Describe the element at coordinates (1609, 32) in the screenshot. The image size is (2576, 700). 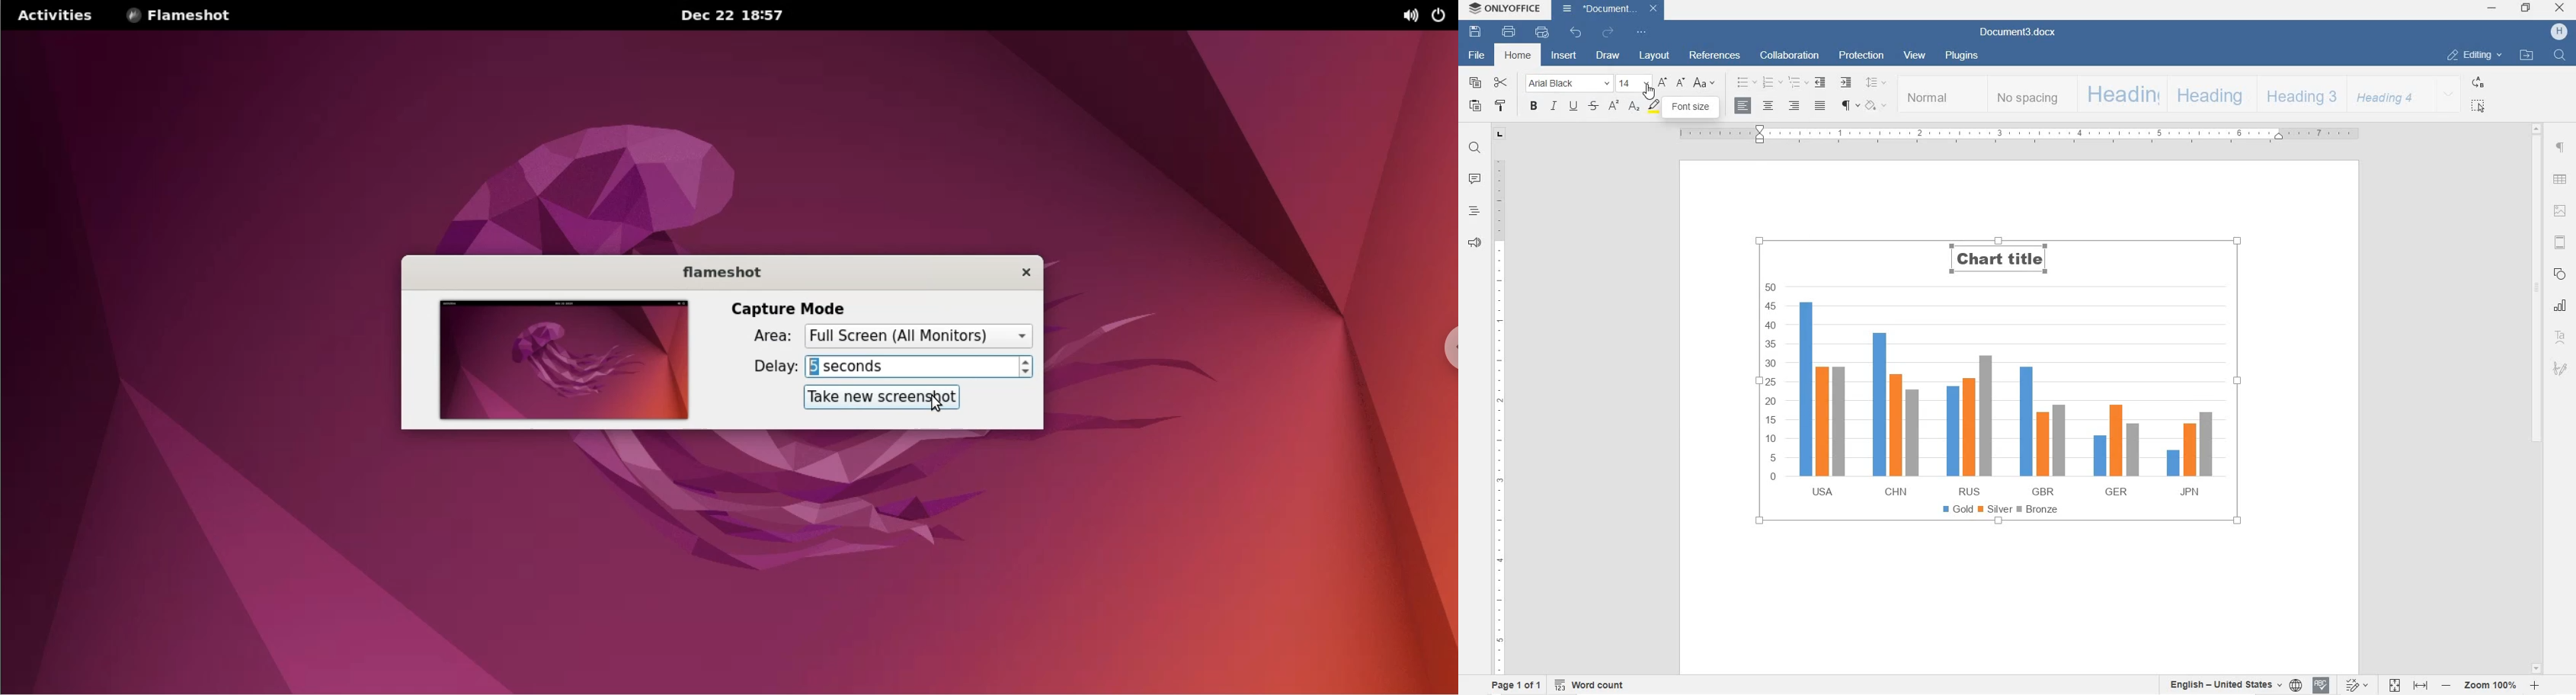
I see `REDO` at that location.